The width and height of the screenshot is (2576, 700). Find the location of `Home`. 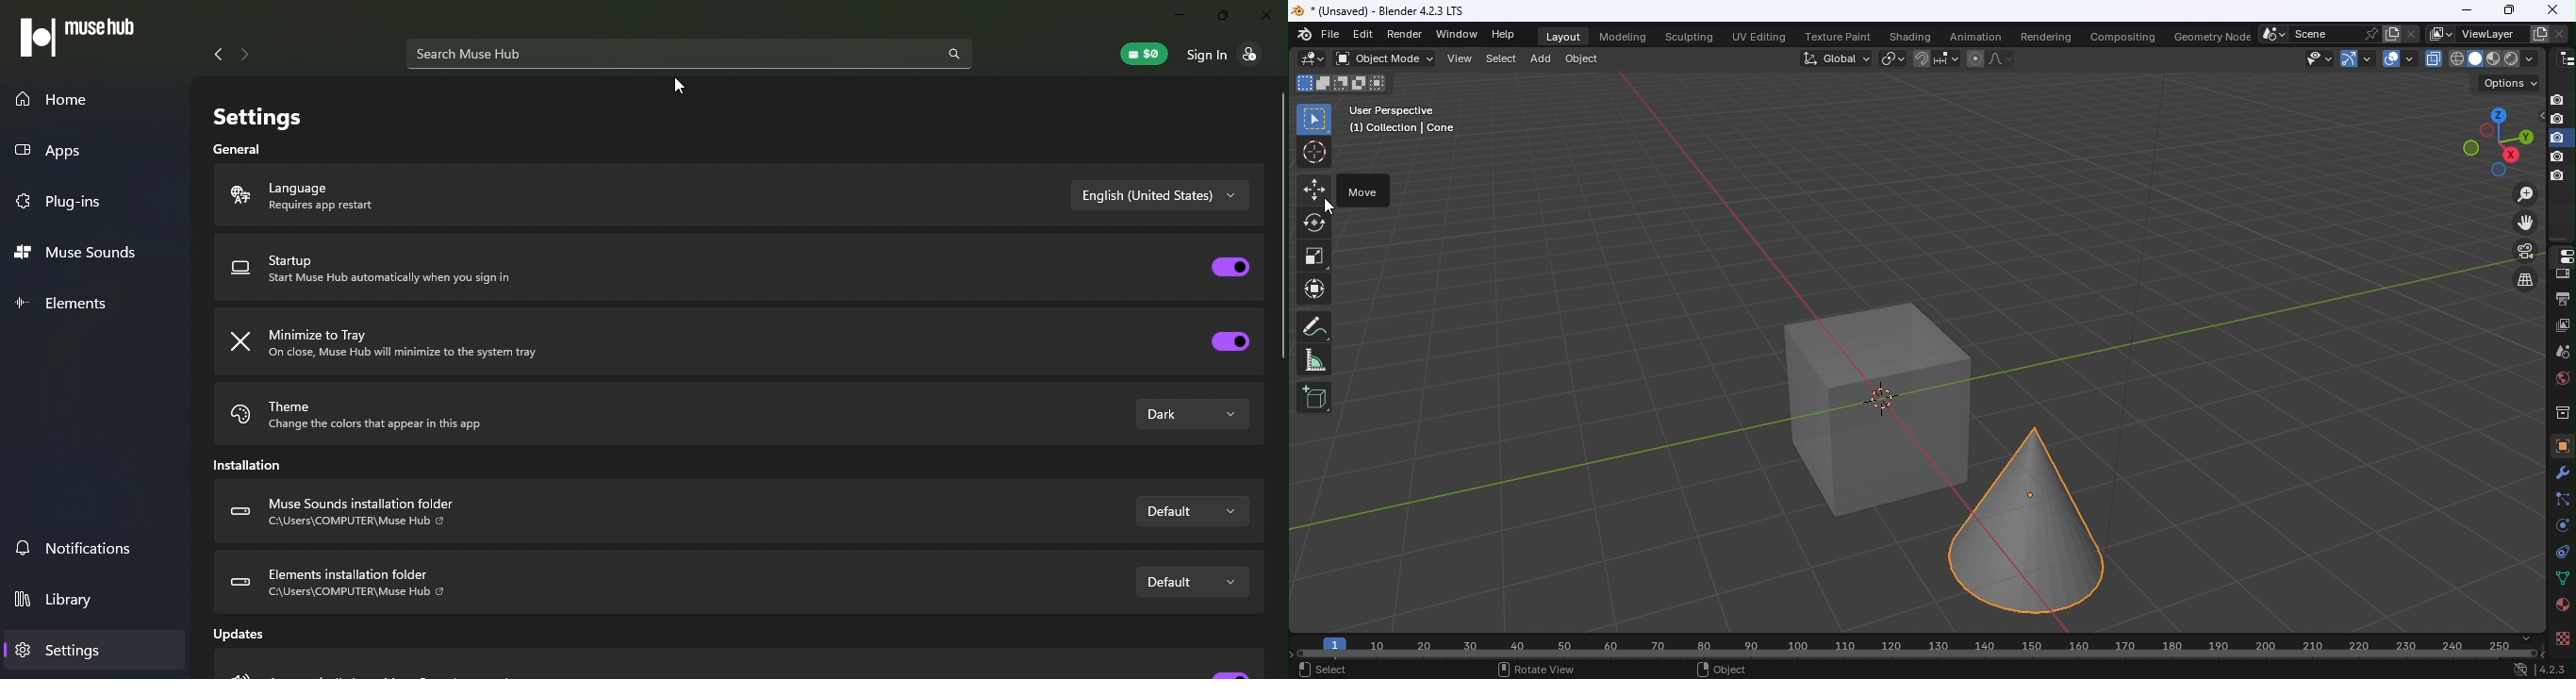

Home is located at coordinates (94, 97).